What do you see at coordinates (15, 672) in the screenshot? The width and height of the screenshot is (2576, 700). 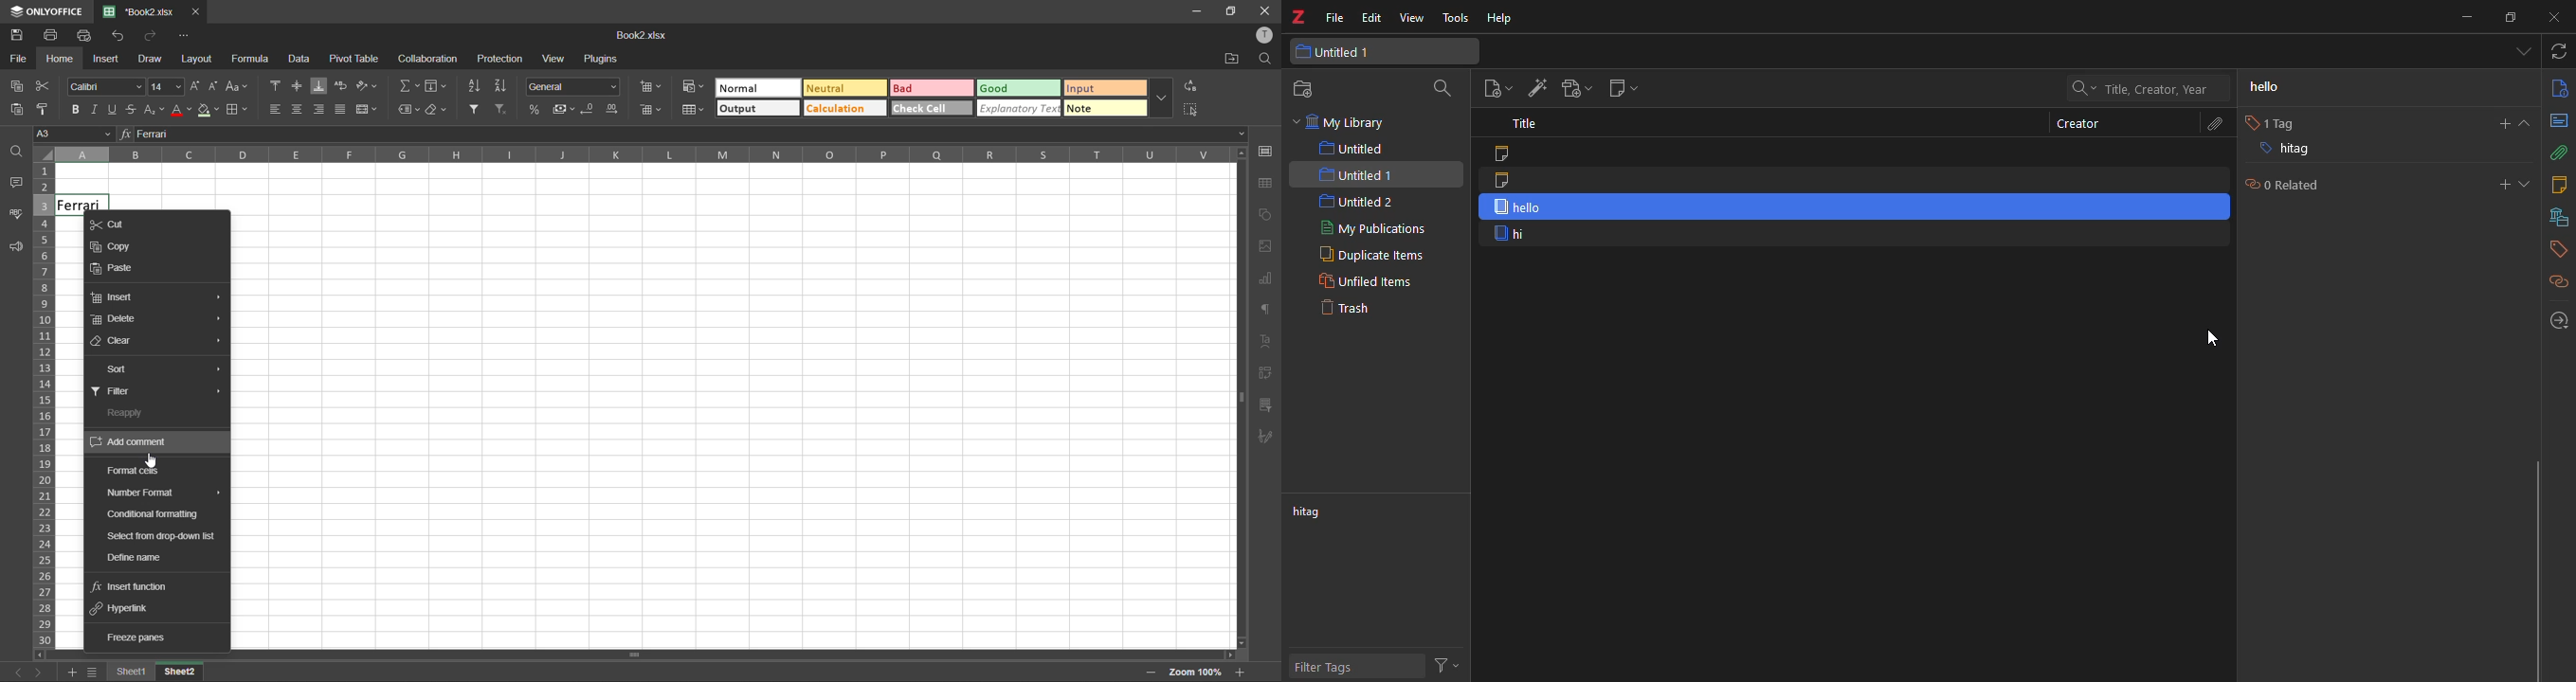 I see `previous` at bounding box center [15, 672].